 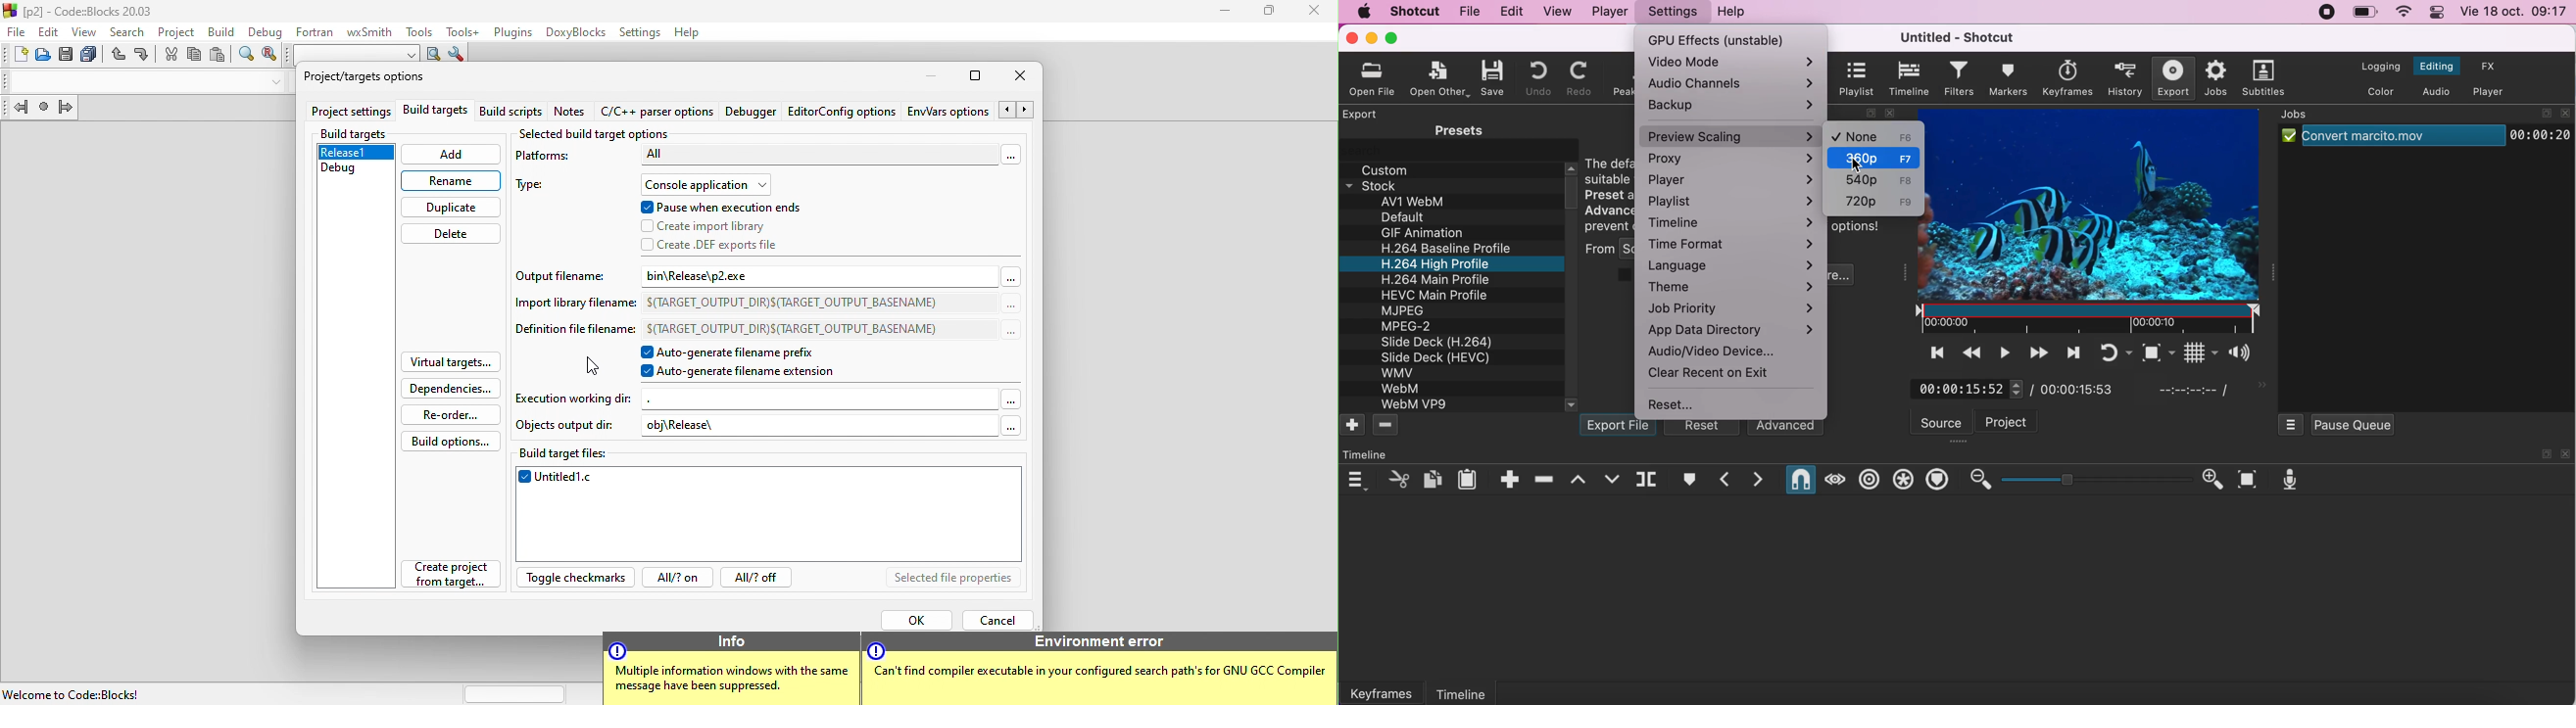 I want to click on show the volume control, so click(x=2236, y=355).